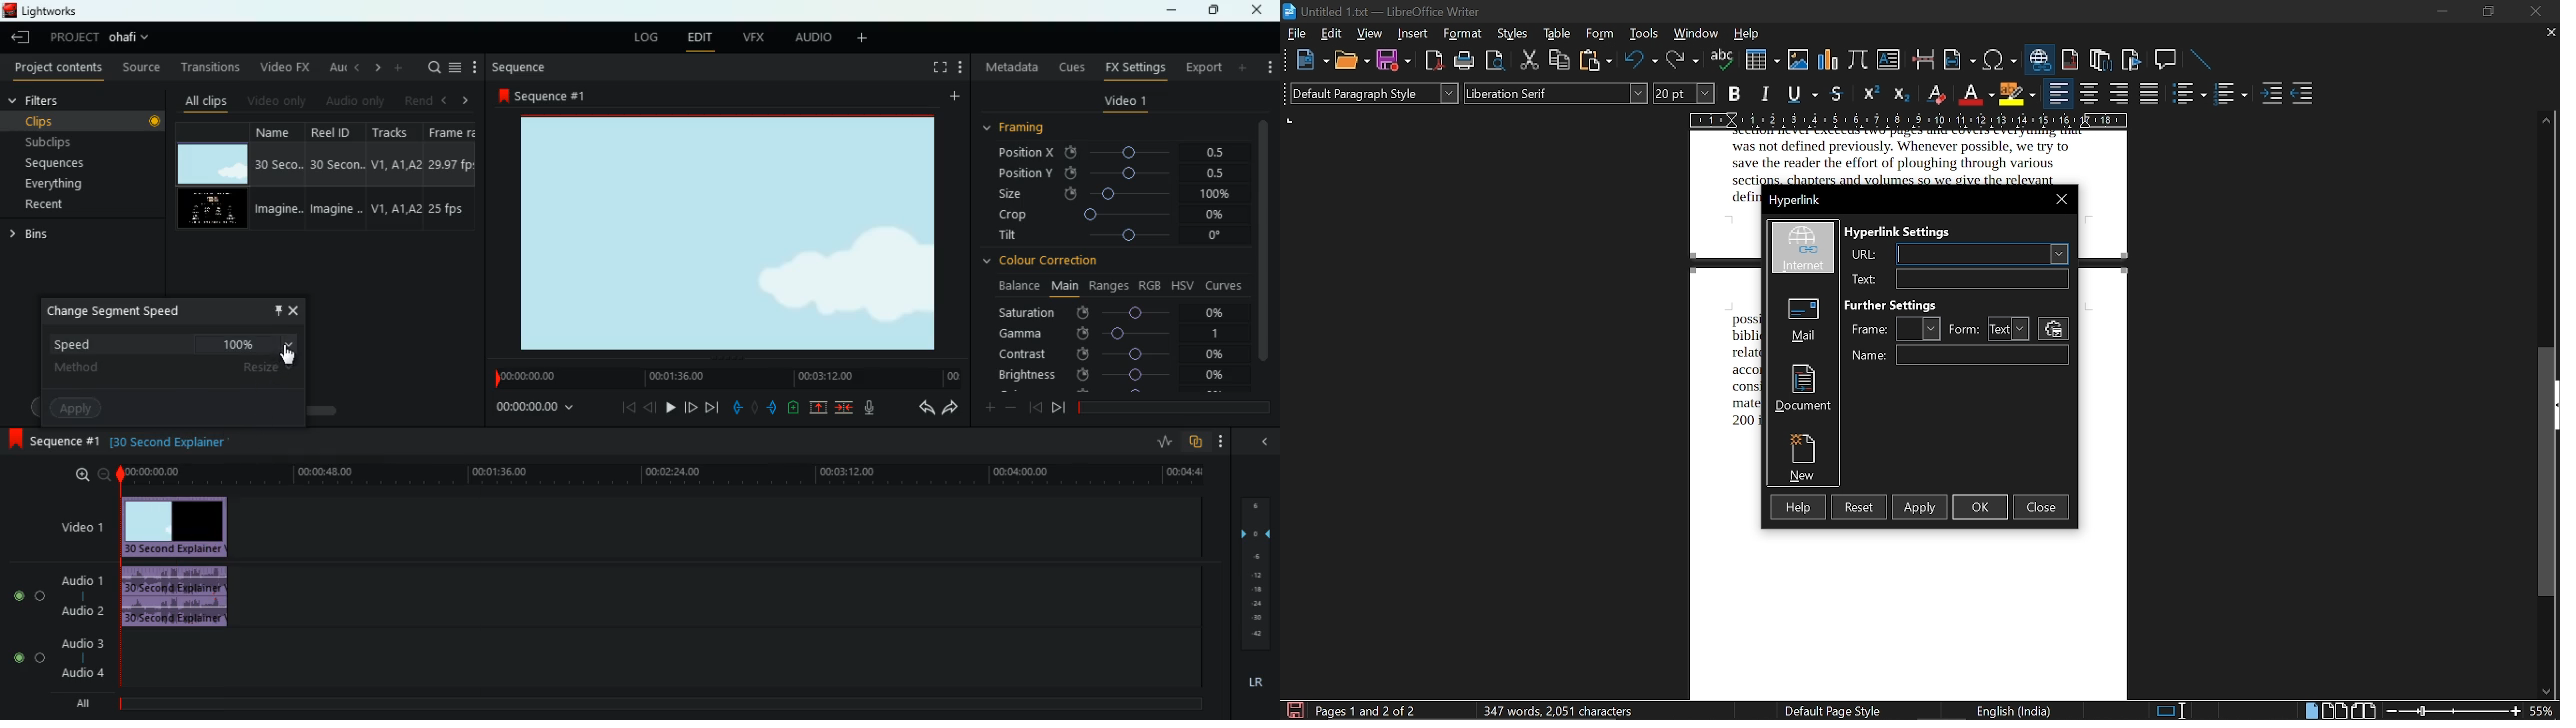 The height and width of the screenshot is (728, 2576). Describe the element at coordinates (1261, 10) in the screenshot. I see `close` at that location.